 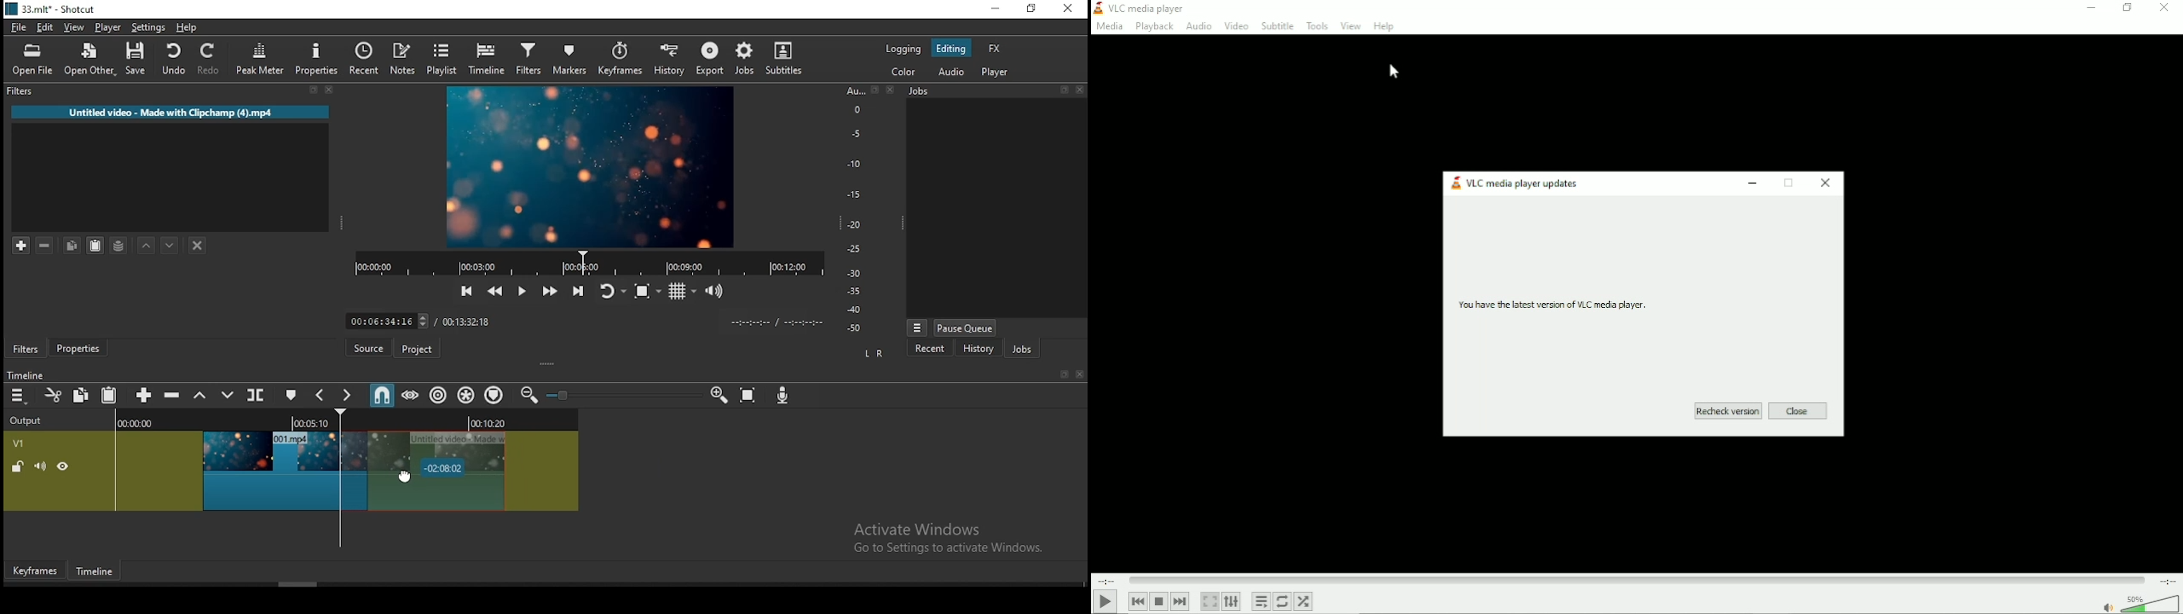 What do you see at coordinates (1106, 602) in the screenshot?
I see `Play` at bounding box center [1106, 602].